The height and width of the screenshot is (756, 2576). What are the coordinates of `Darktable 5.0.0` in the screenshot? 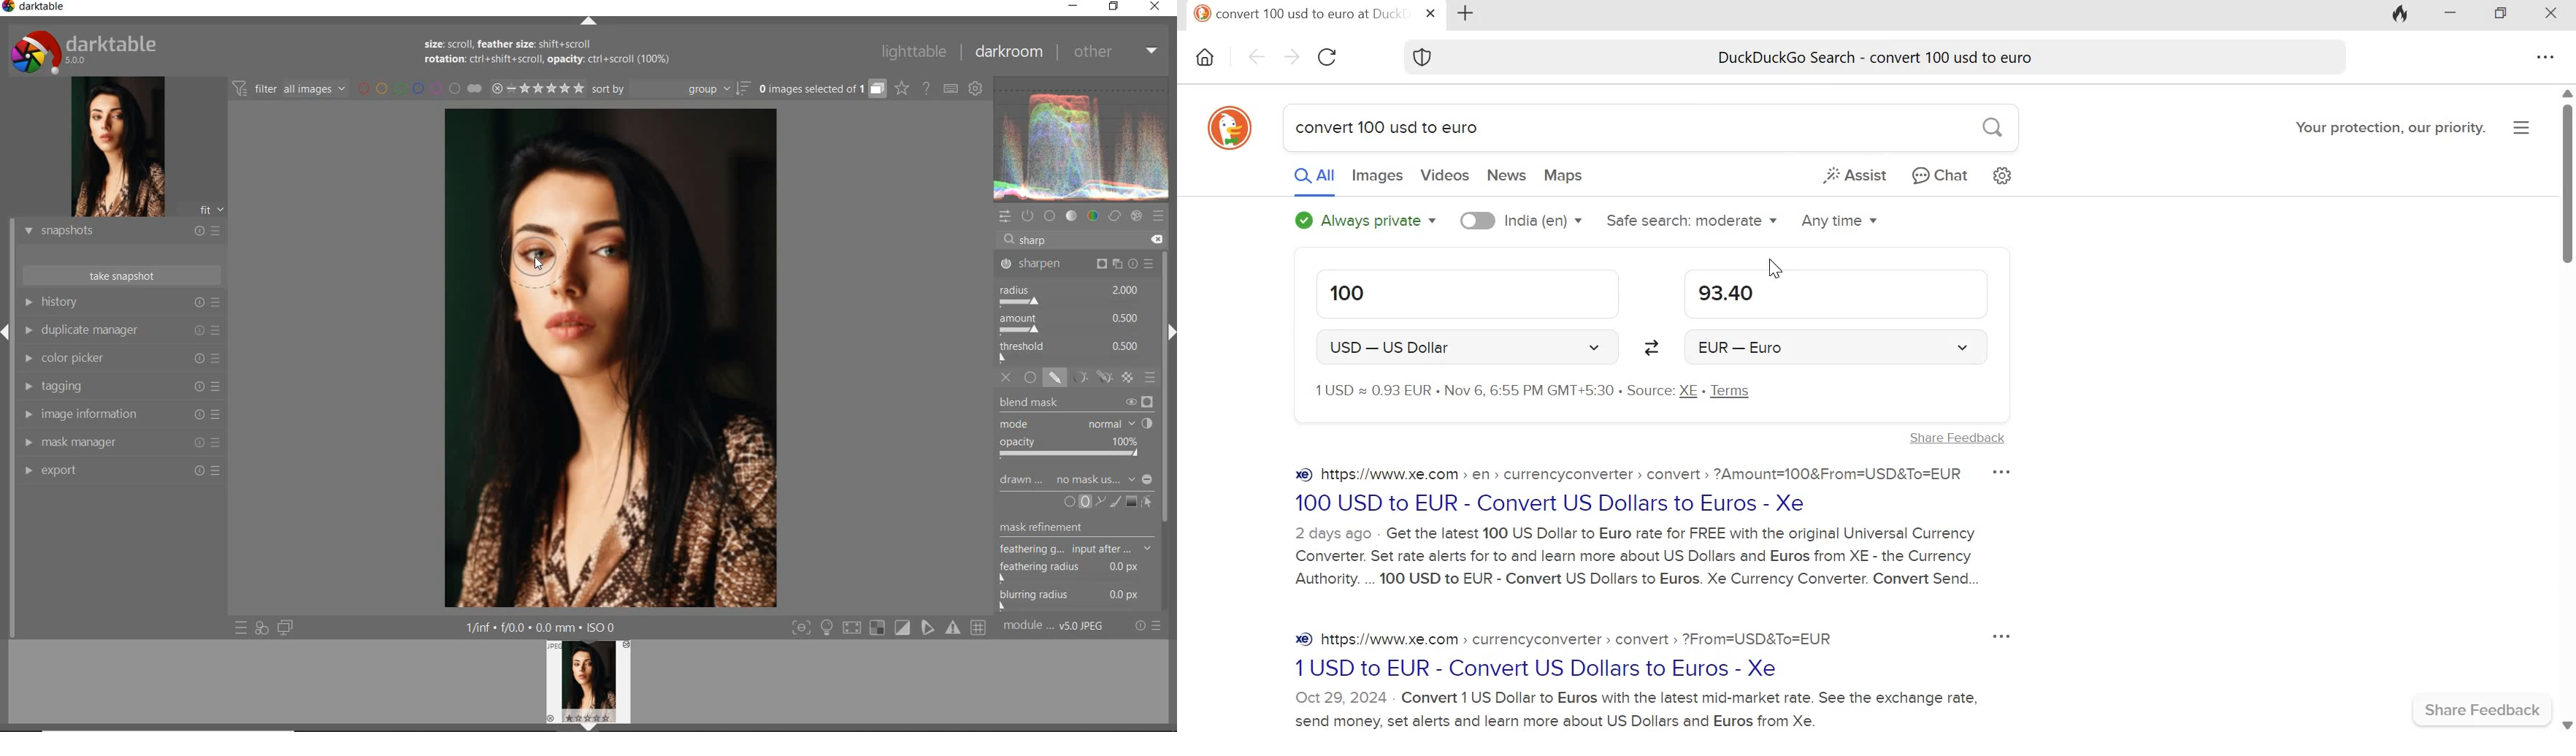 It's located at (83, 51).